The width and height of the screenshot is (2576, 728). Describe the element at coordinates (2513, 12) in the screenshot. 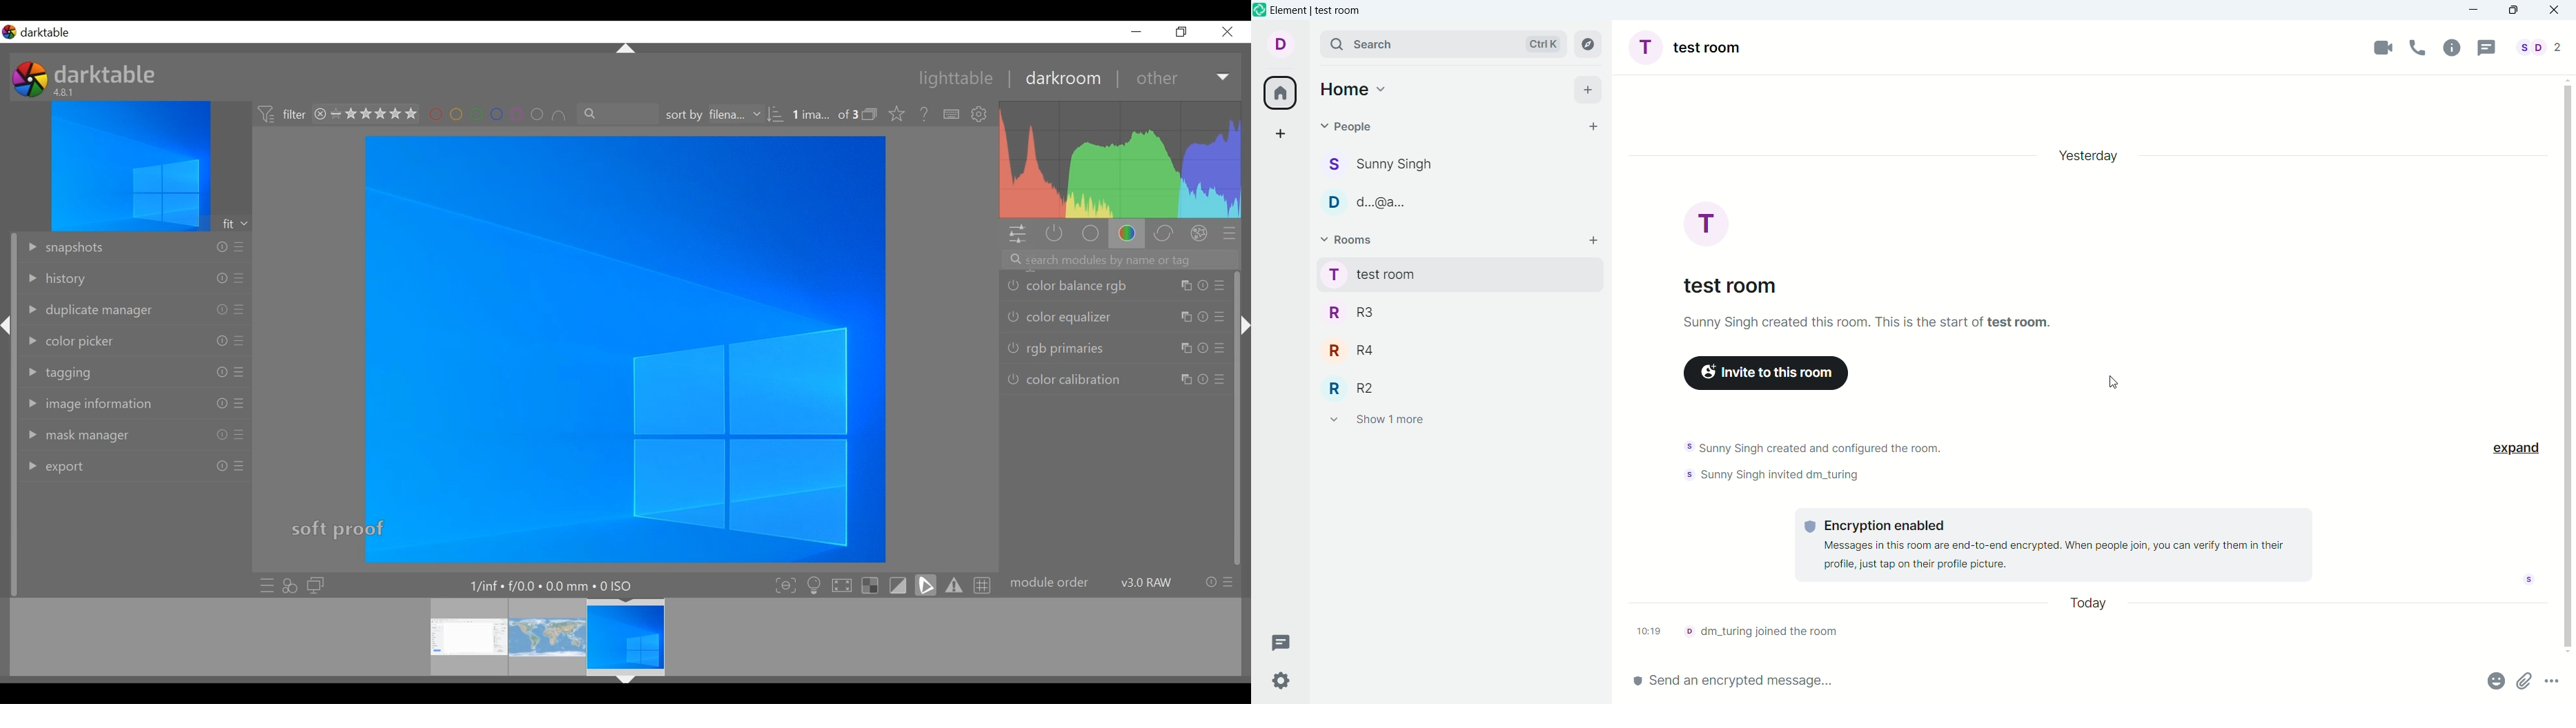

I see `maximize` at that location.